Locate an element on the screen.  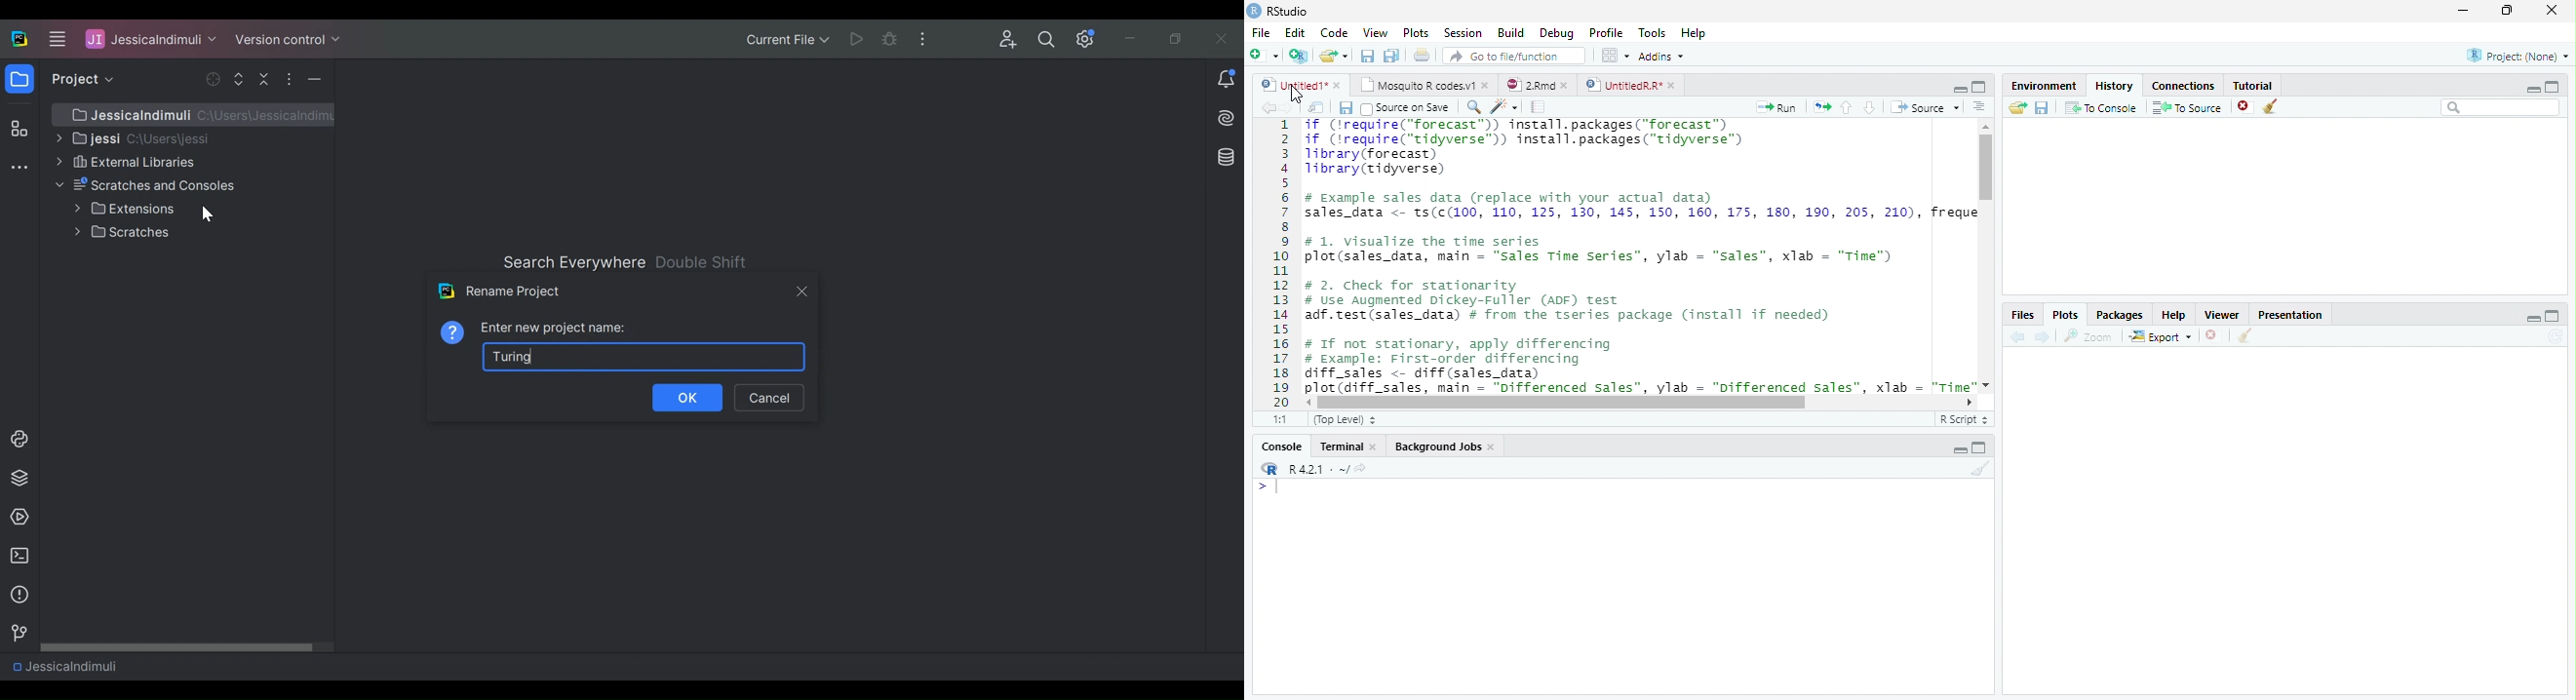
Files is located at coordinates (2025, 315).